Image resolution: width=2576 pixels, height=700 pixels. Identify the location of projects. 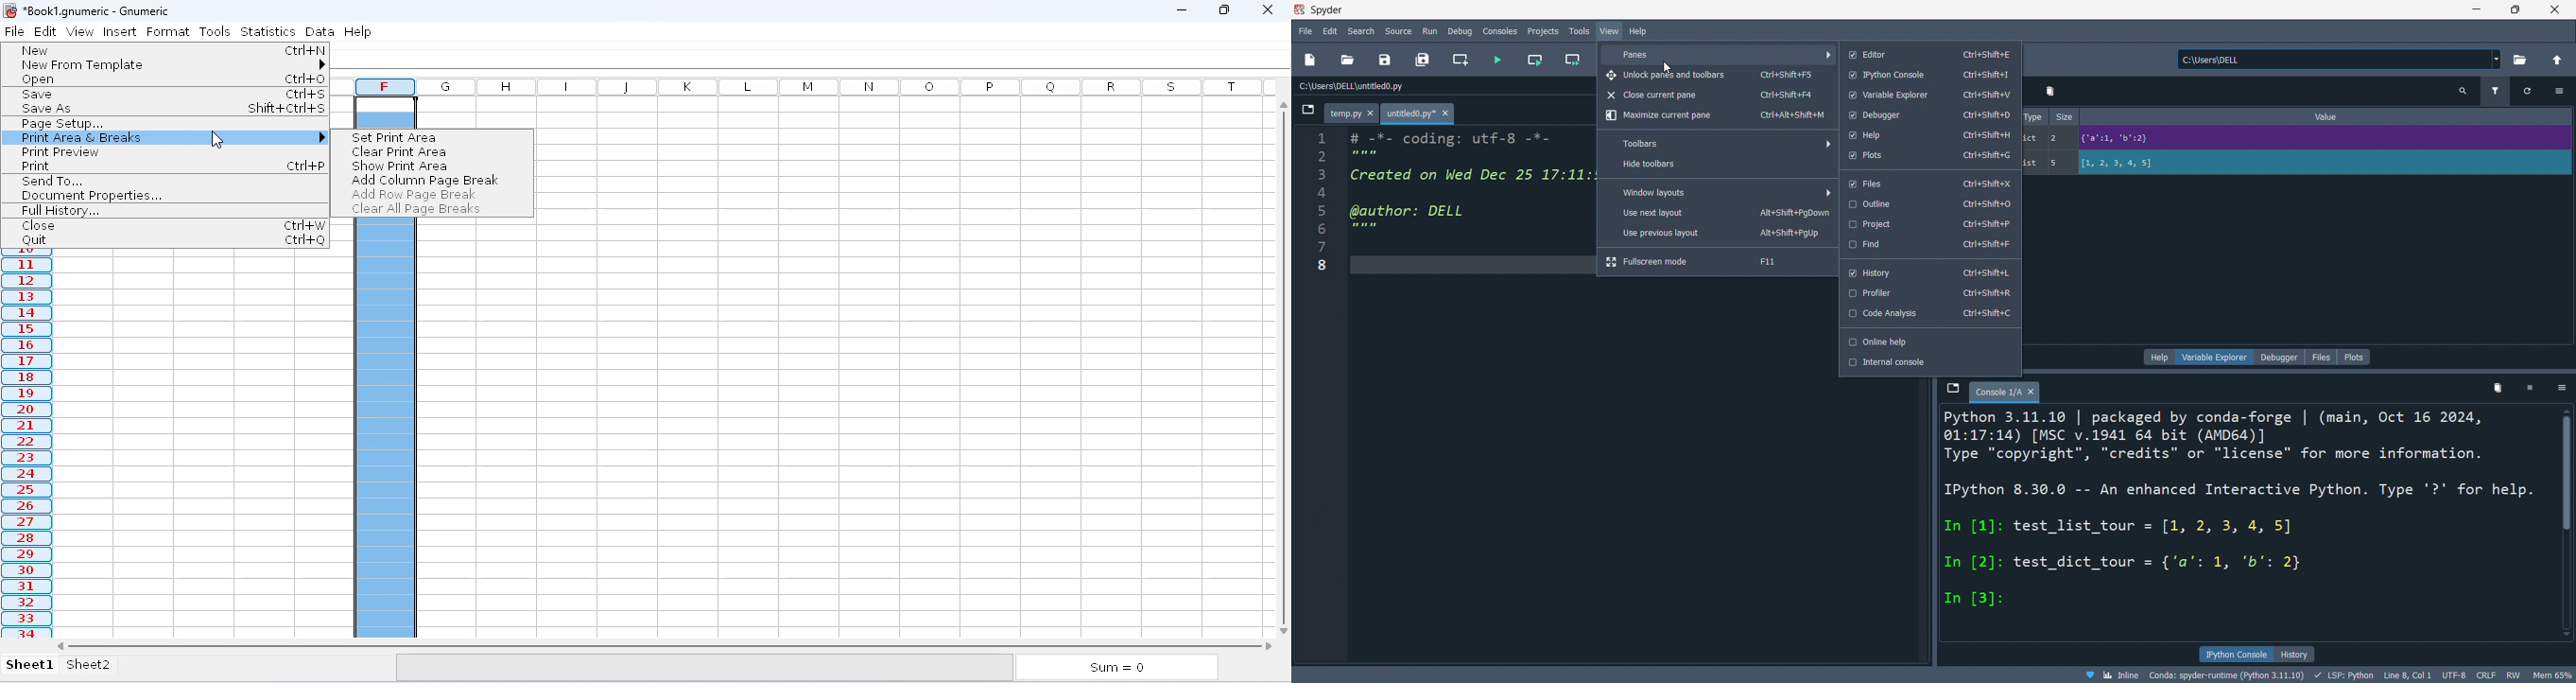
(1547, 31).